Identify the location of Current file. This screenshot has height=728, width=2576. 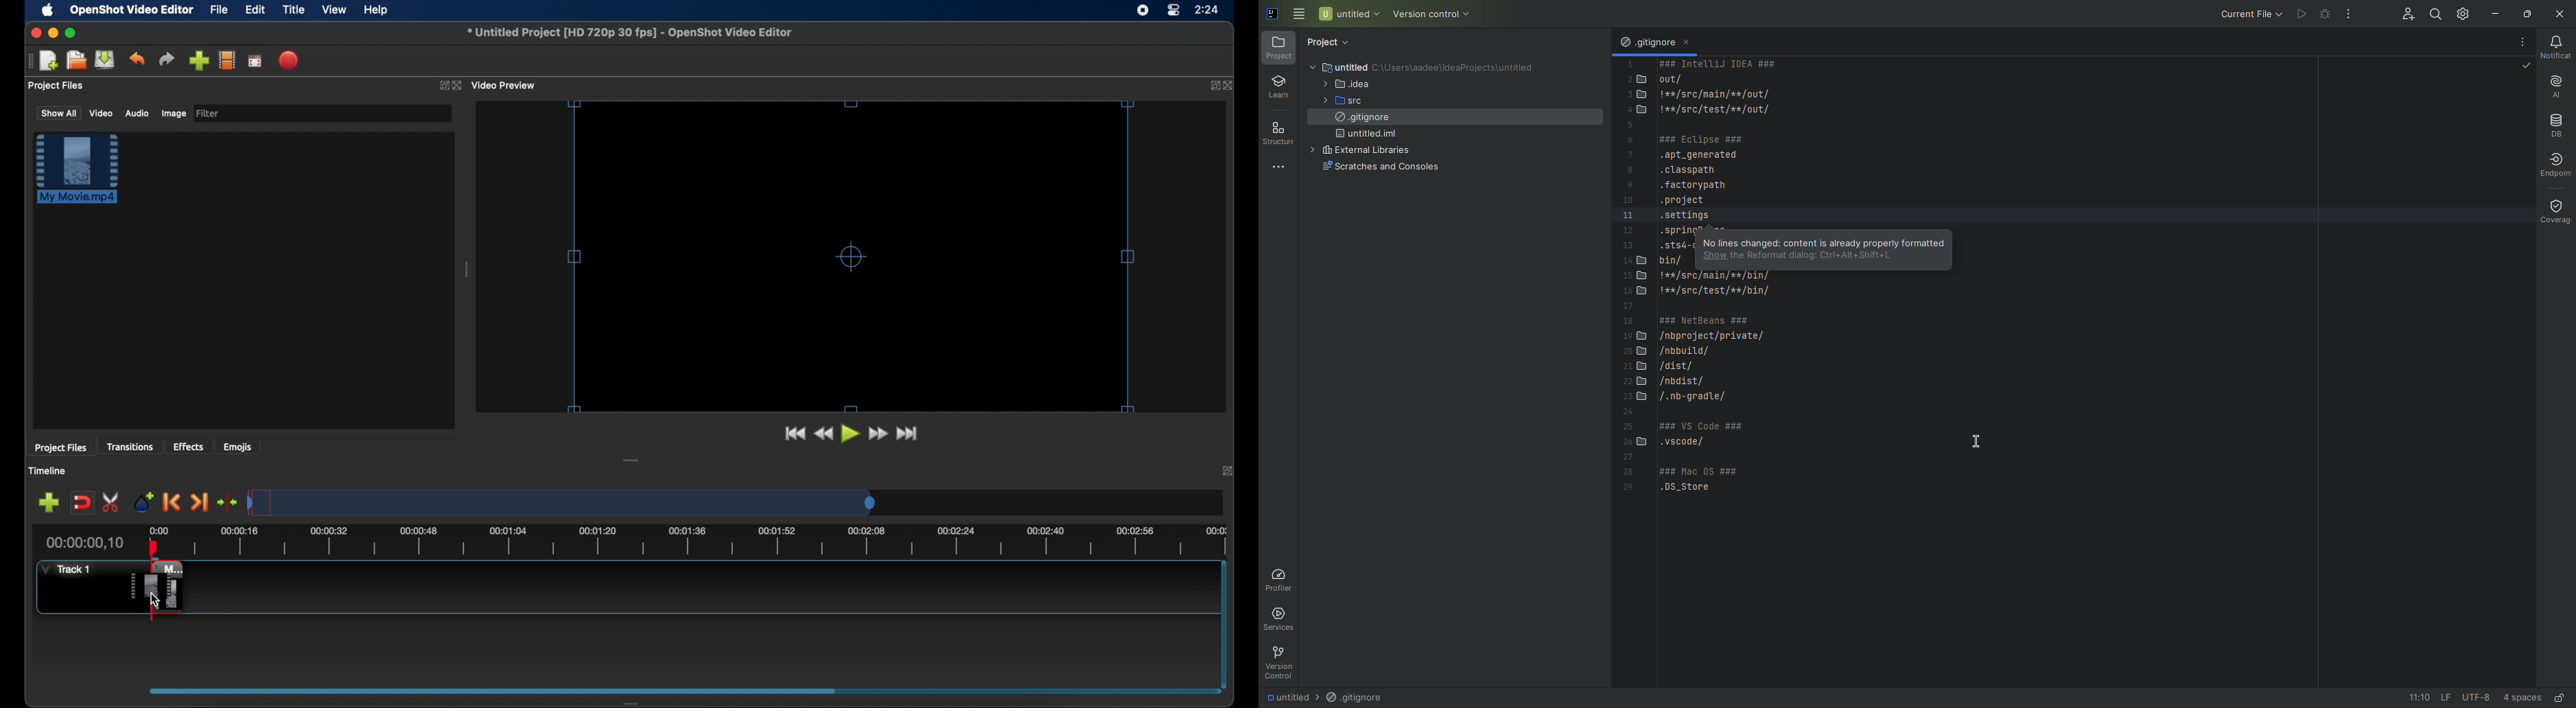
(2246, 13).